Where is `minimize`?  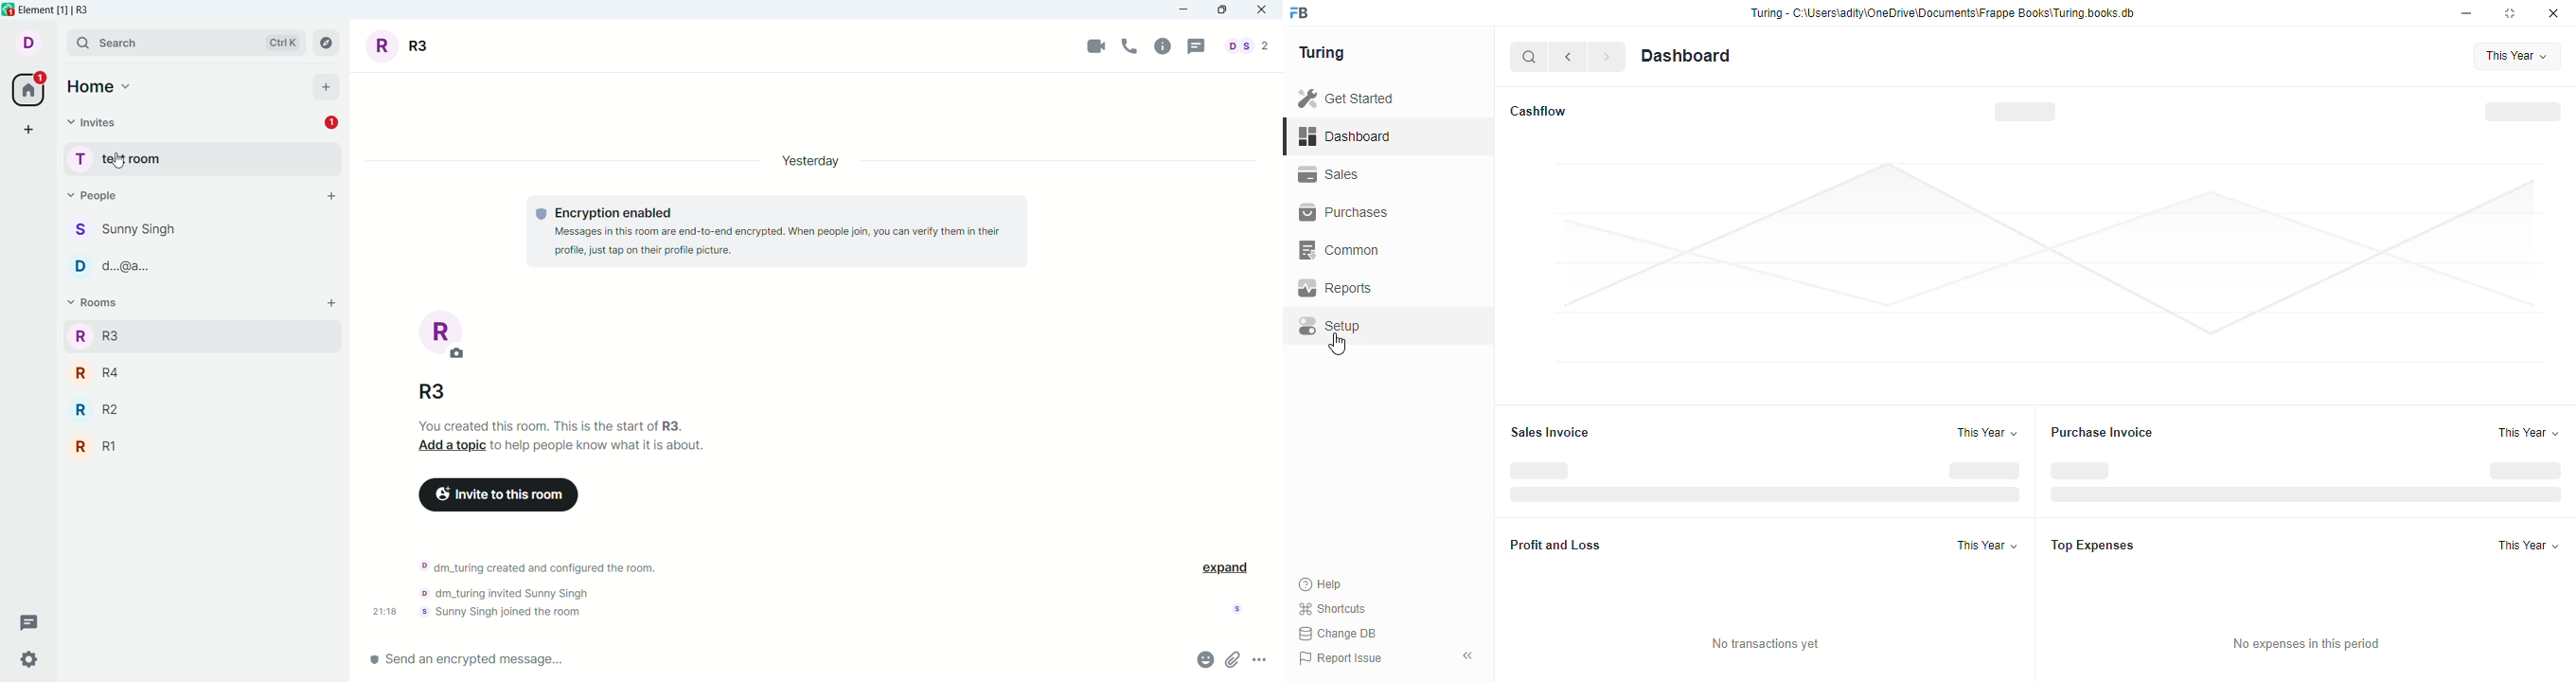 minimize is located at coordinates (1186, 10).